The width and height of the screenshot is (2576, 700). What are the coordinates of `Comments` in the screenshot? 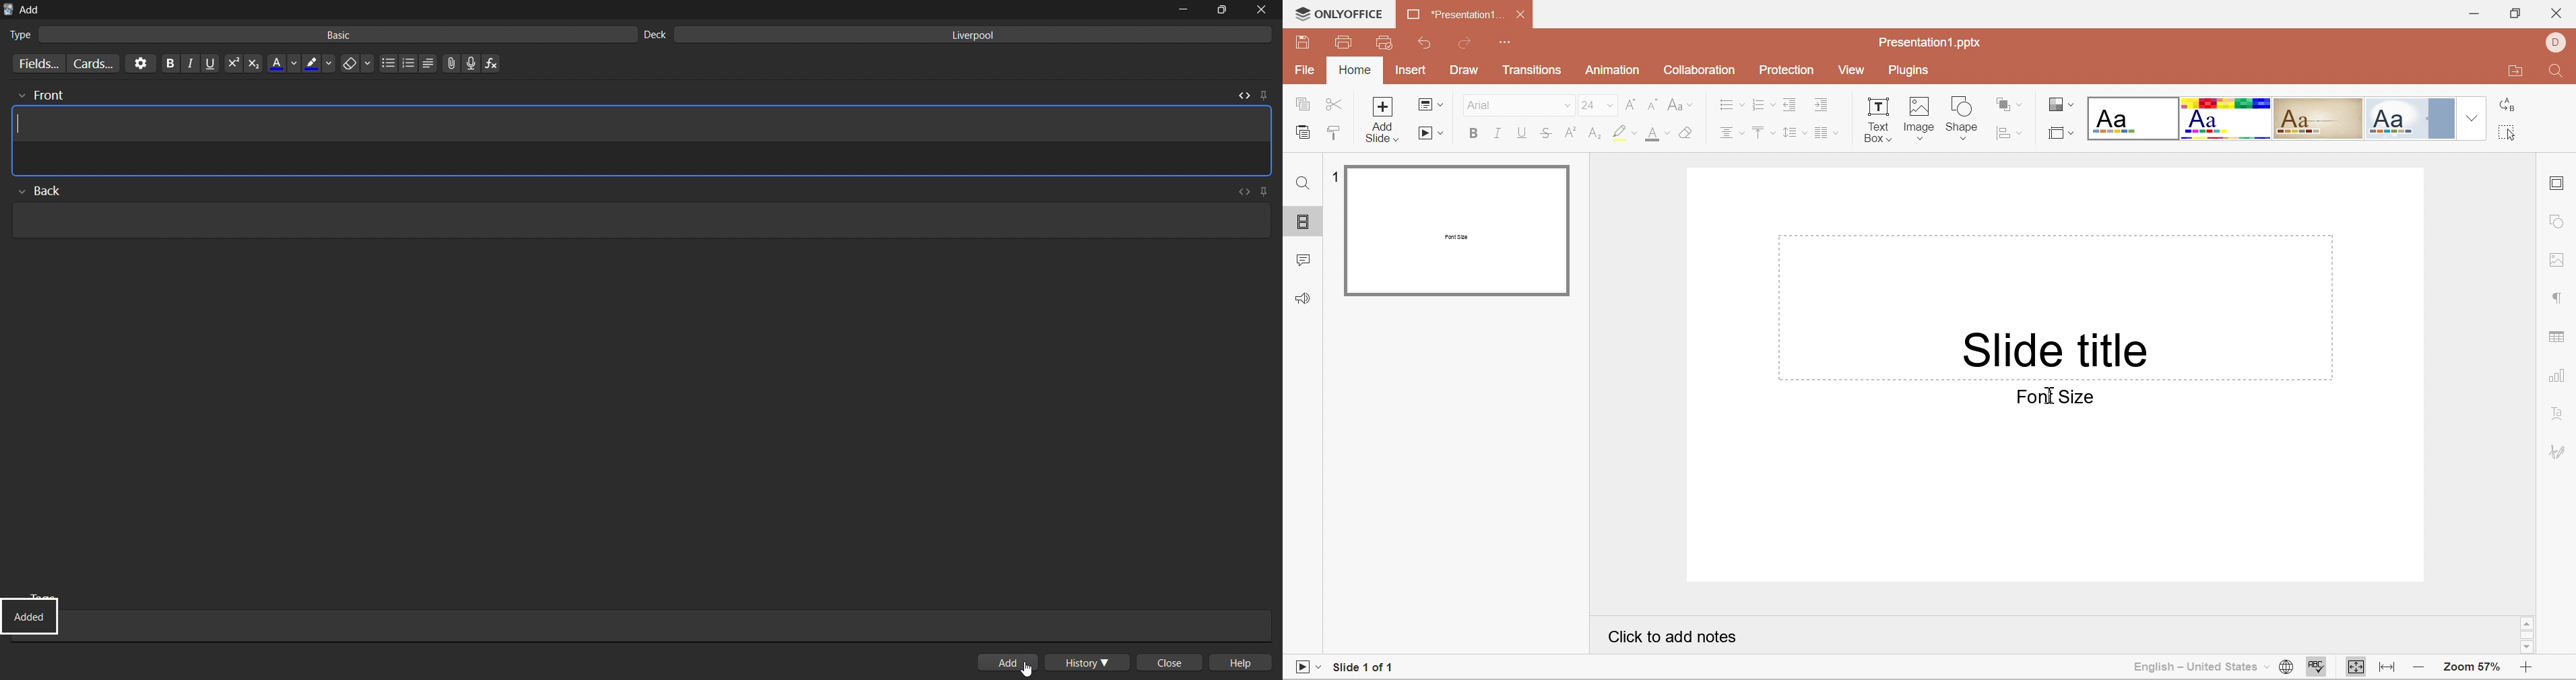 It's located at (1301, 263).